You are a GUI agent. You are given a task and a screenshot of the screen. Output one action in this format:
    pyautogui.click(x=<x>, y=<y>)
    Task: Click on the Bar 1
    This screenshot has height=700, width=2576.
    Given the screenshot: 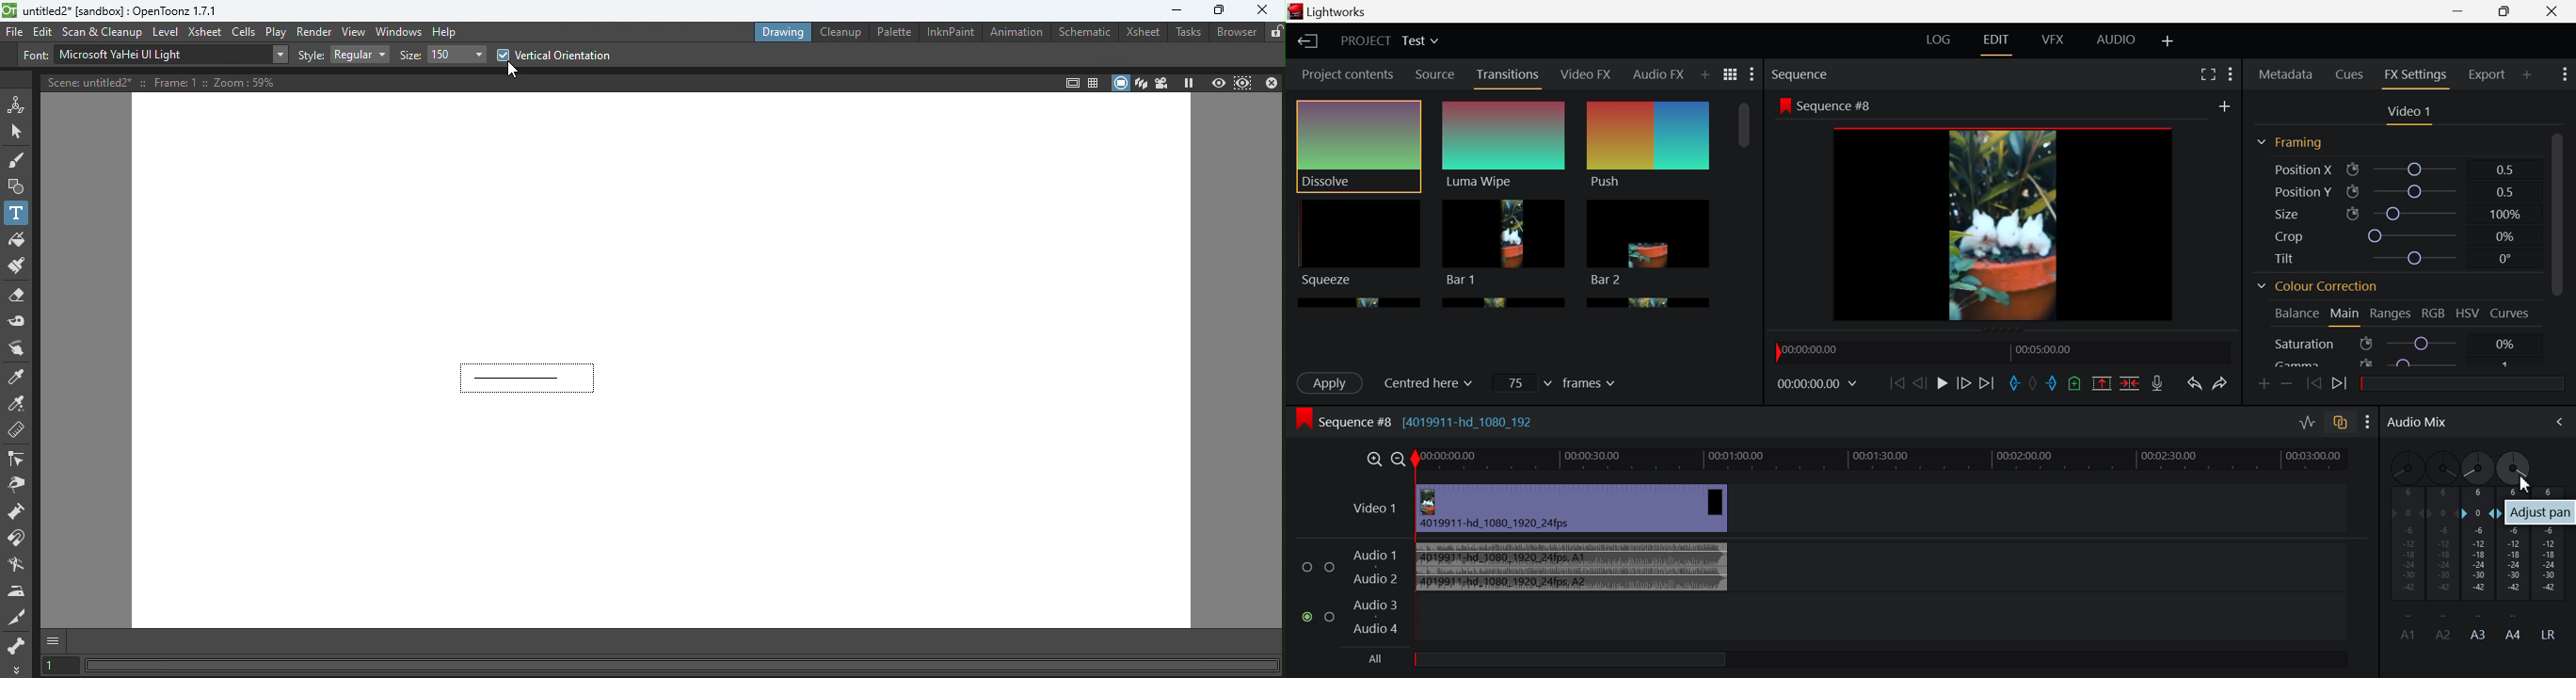 What is the action you would take?
    pyautogui.click(x=1649, y=243)
    